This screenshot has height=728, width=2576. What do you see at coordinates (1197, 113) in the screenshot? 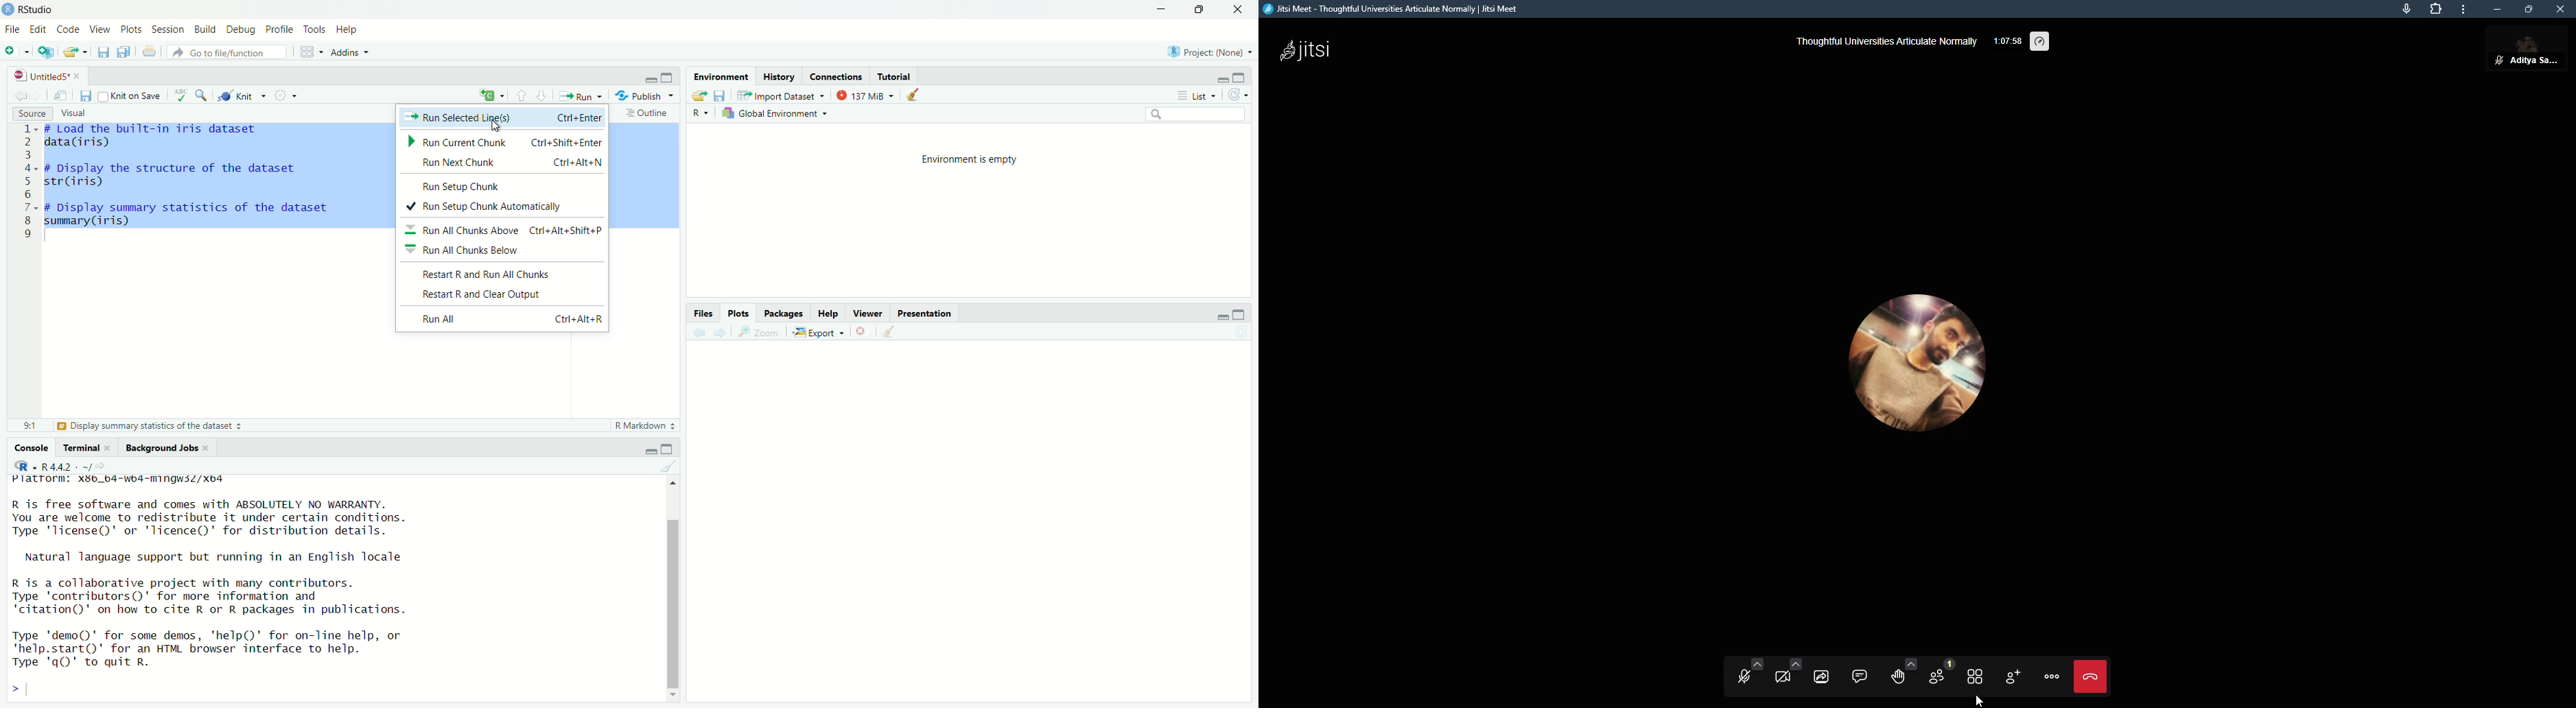
I see `Search` at bounding box center [1197, 113].